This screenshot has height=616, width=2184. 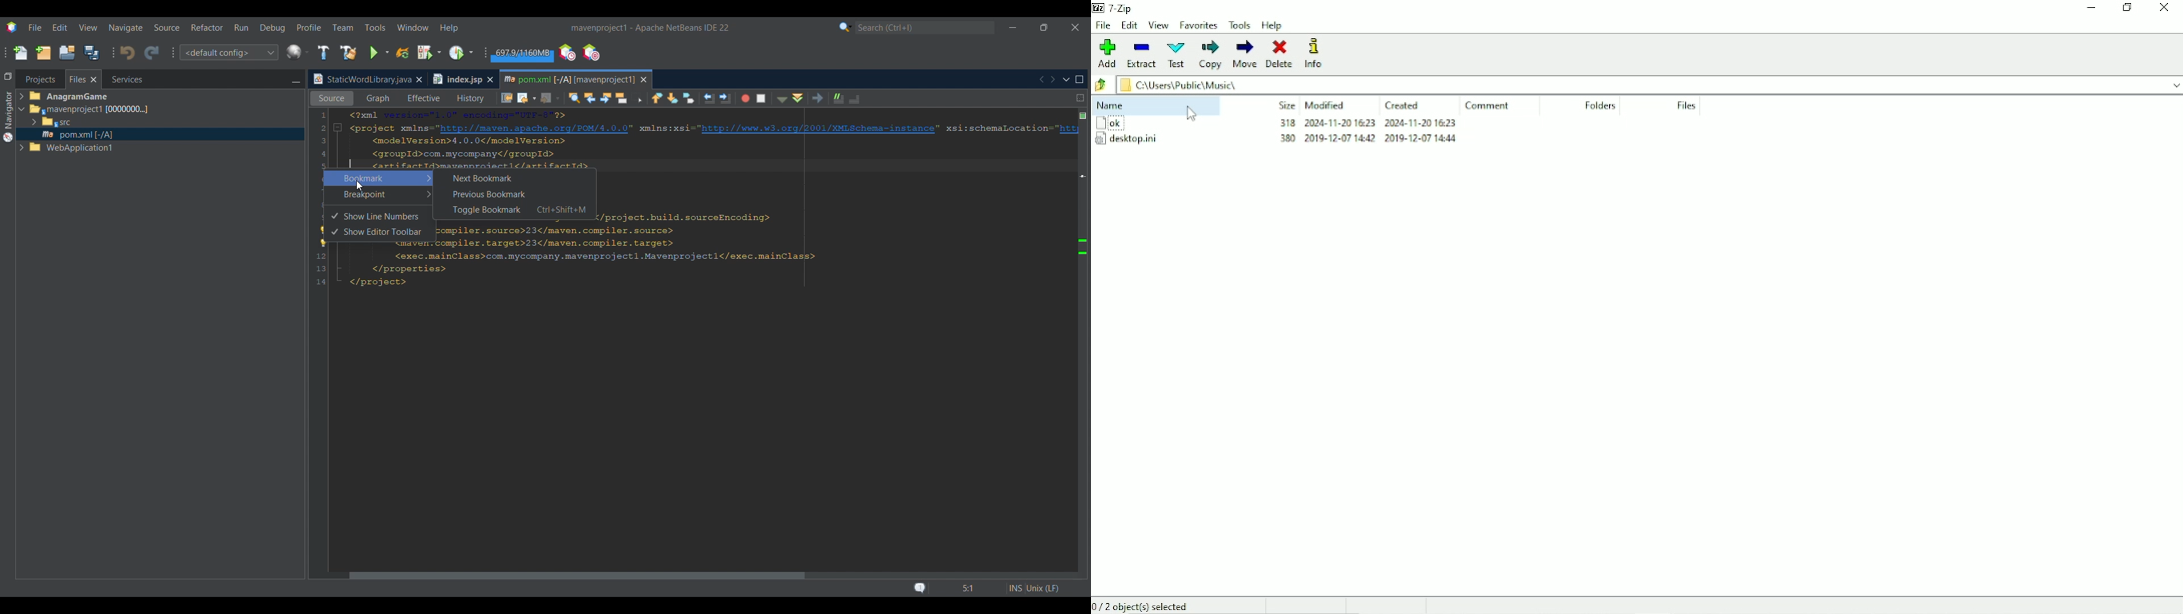 I want to click on View, so click(x=1158, y=25).